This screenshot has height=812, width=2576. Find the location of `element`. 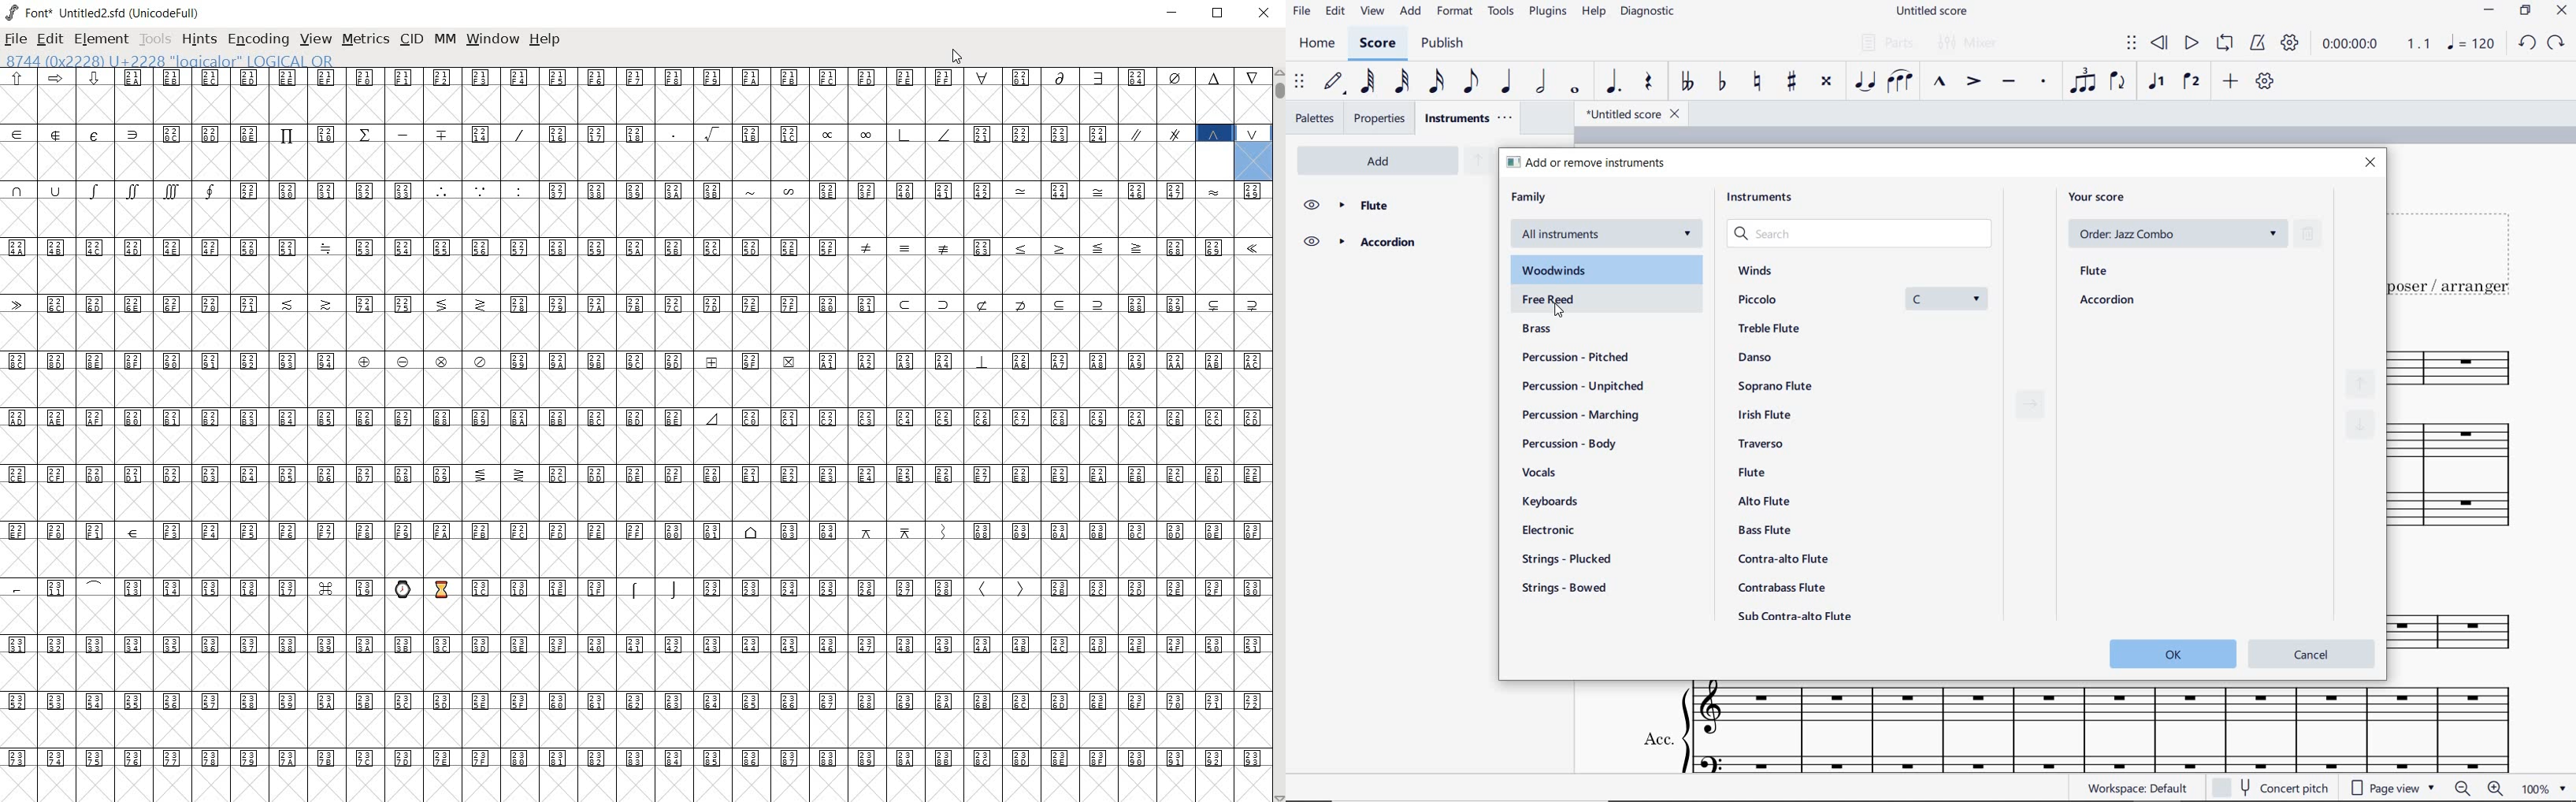

element is located at coordinates (101, 39).